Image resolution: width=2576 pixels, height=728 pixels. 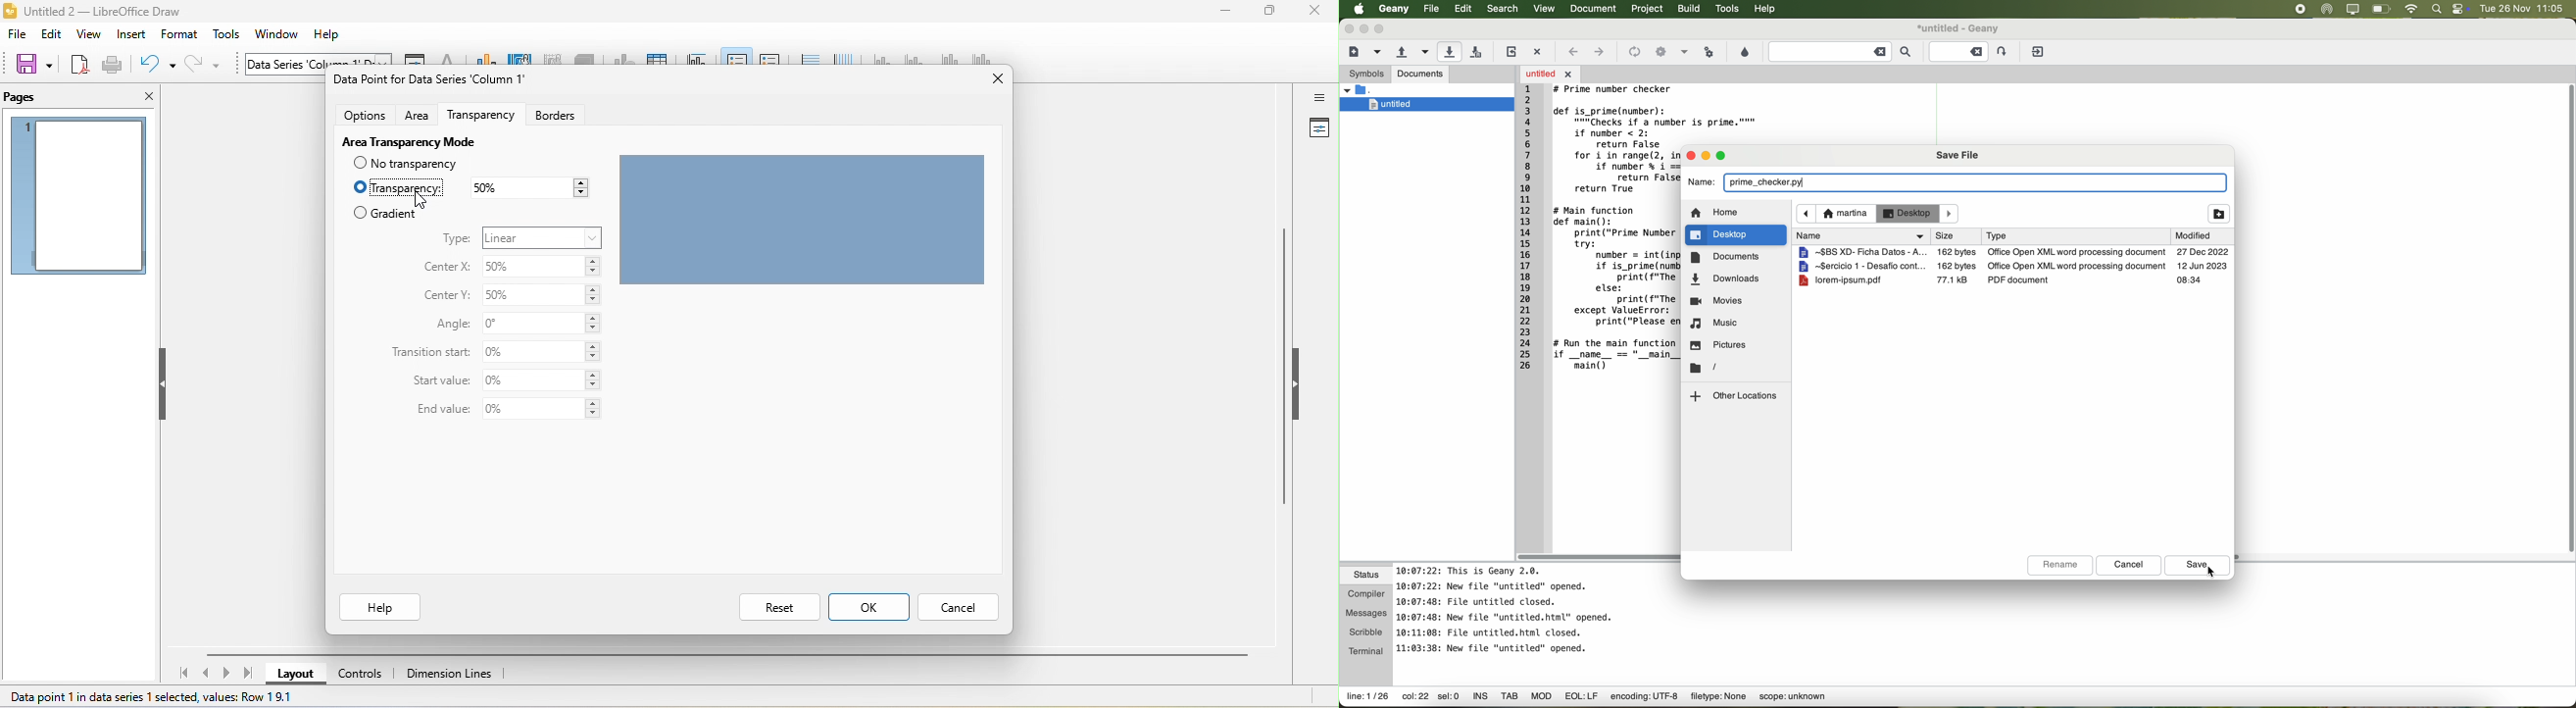 I want to click on click on save the current file, so click(x=1449, y=52).